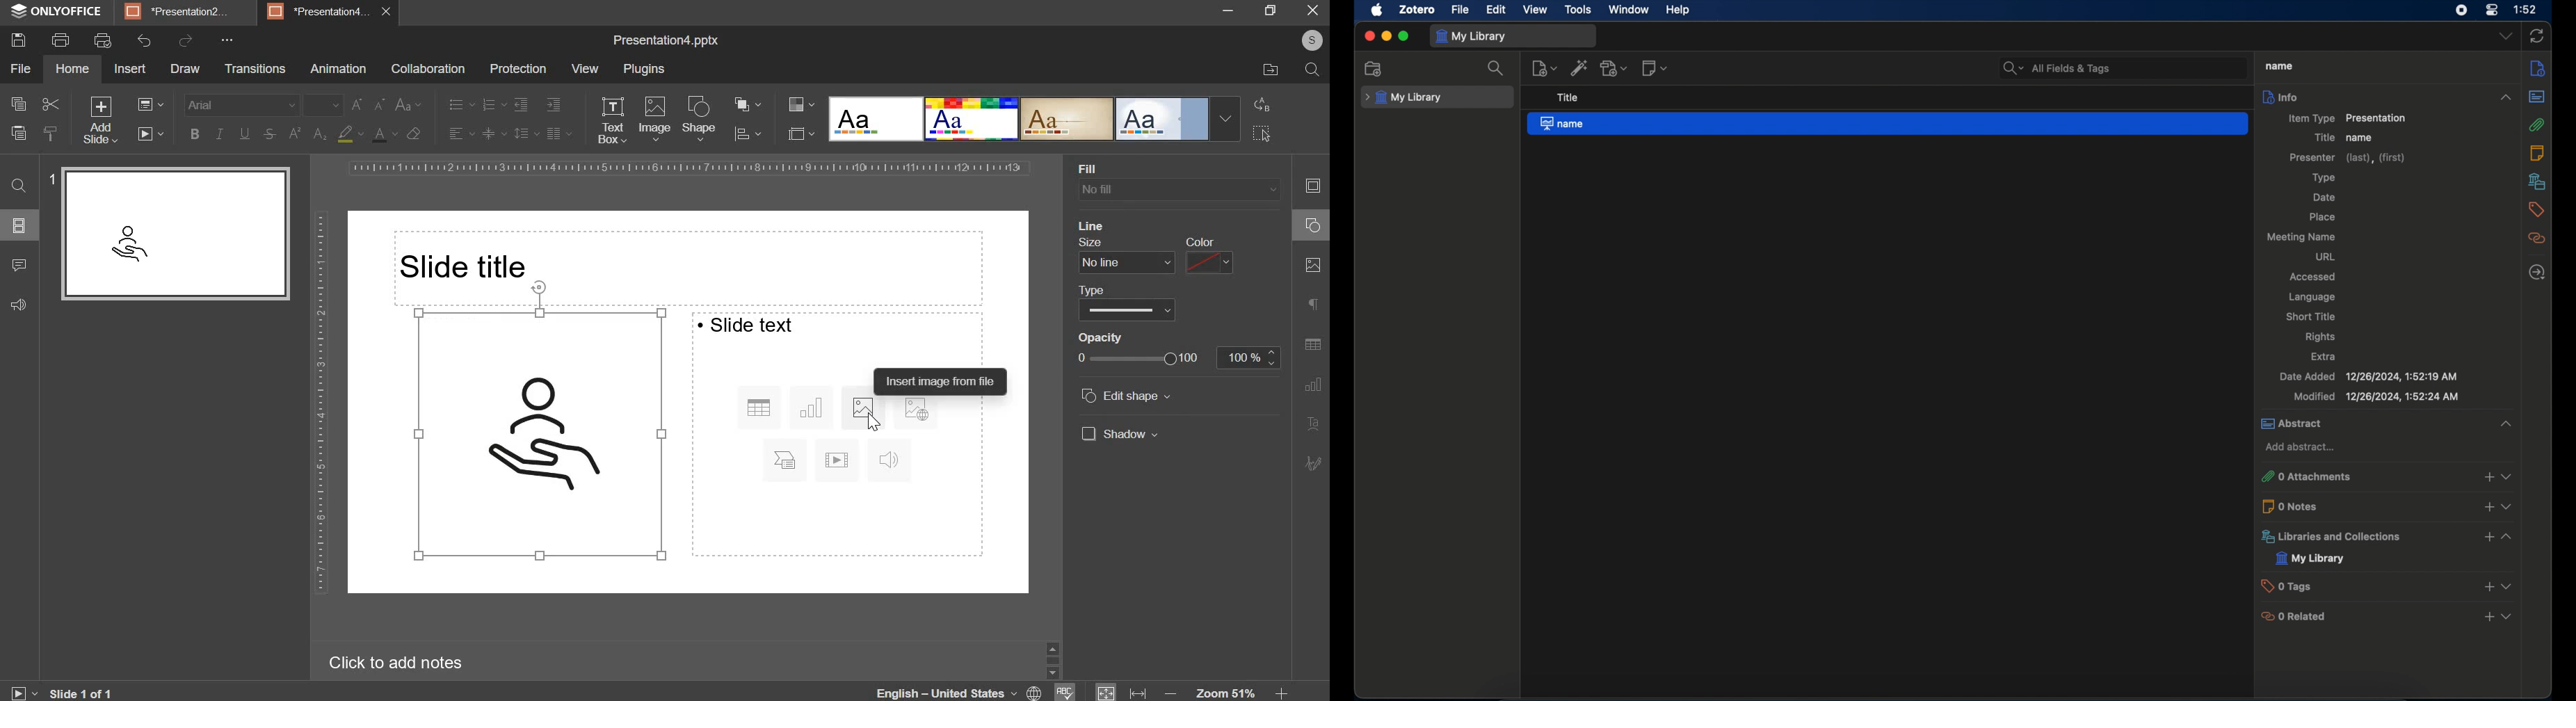 This screenshot has height=728, width=2576. I want to click on print, so click(59, 40).